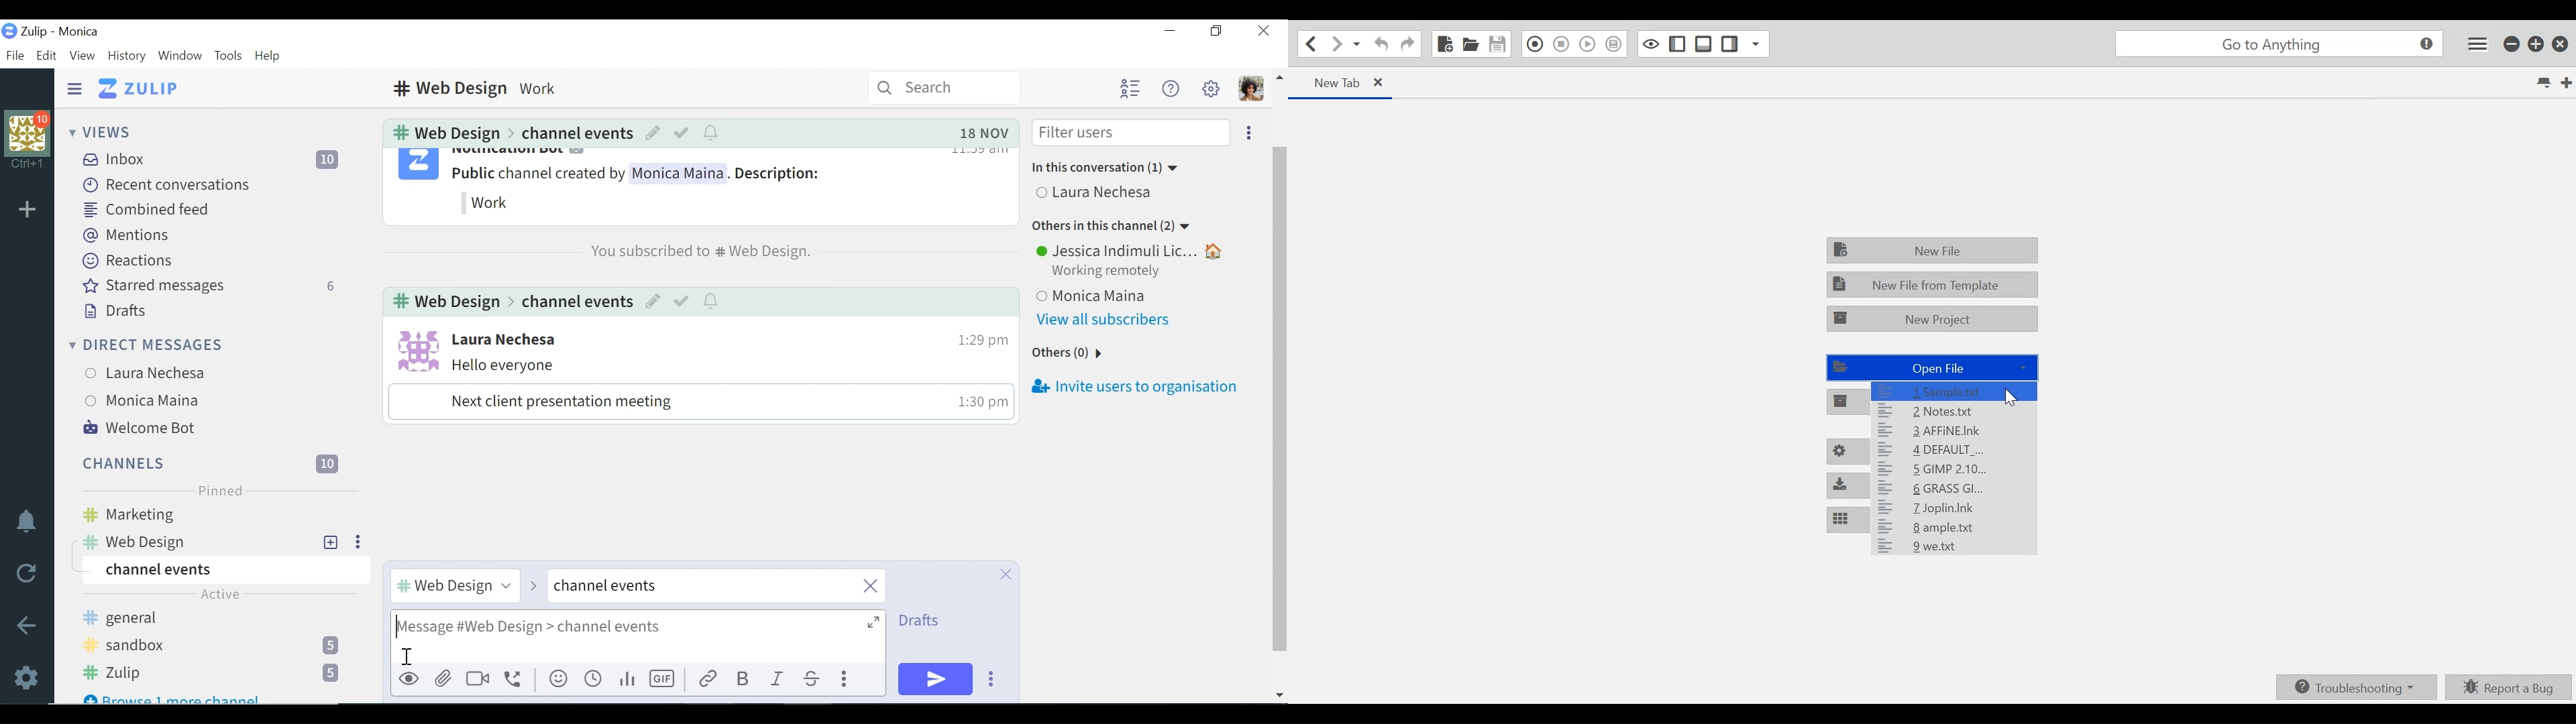  I want to click on Welcome Bot, so click(140, 428).